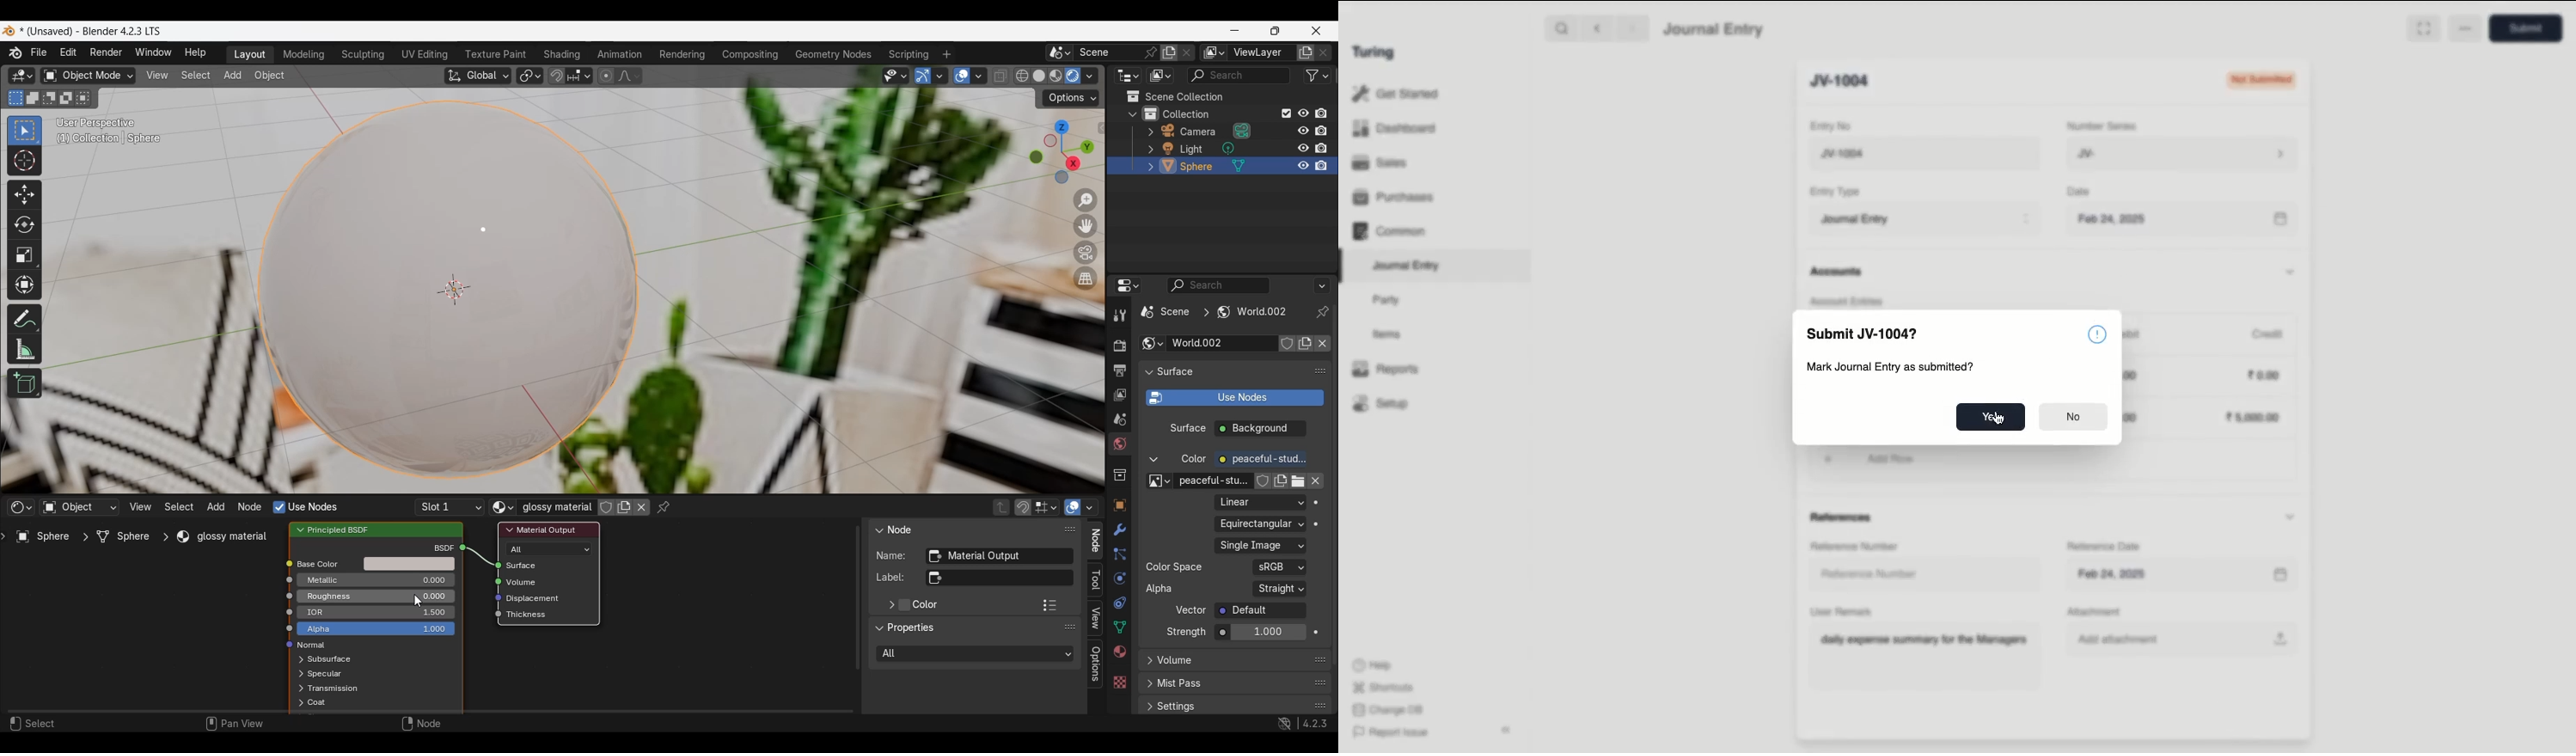 This screenshot has width=2576, height=756. What do you see at coordinates (1119, 395) in the screenshot?
I see `View layer properties` at bounding box center [1119, 395].